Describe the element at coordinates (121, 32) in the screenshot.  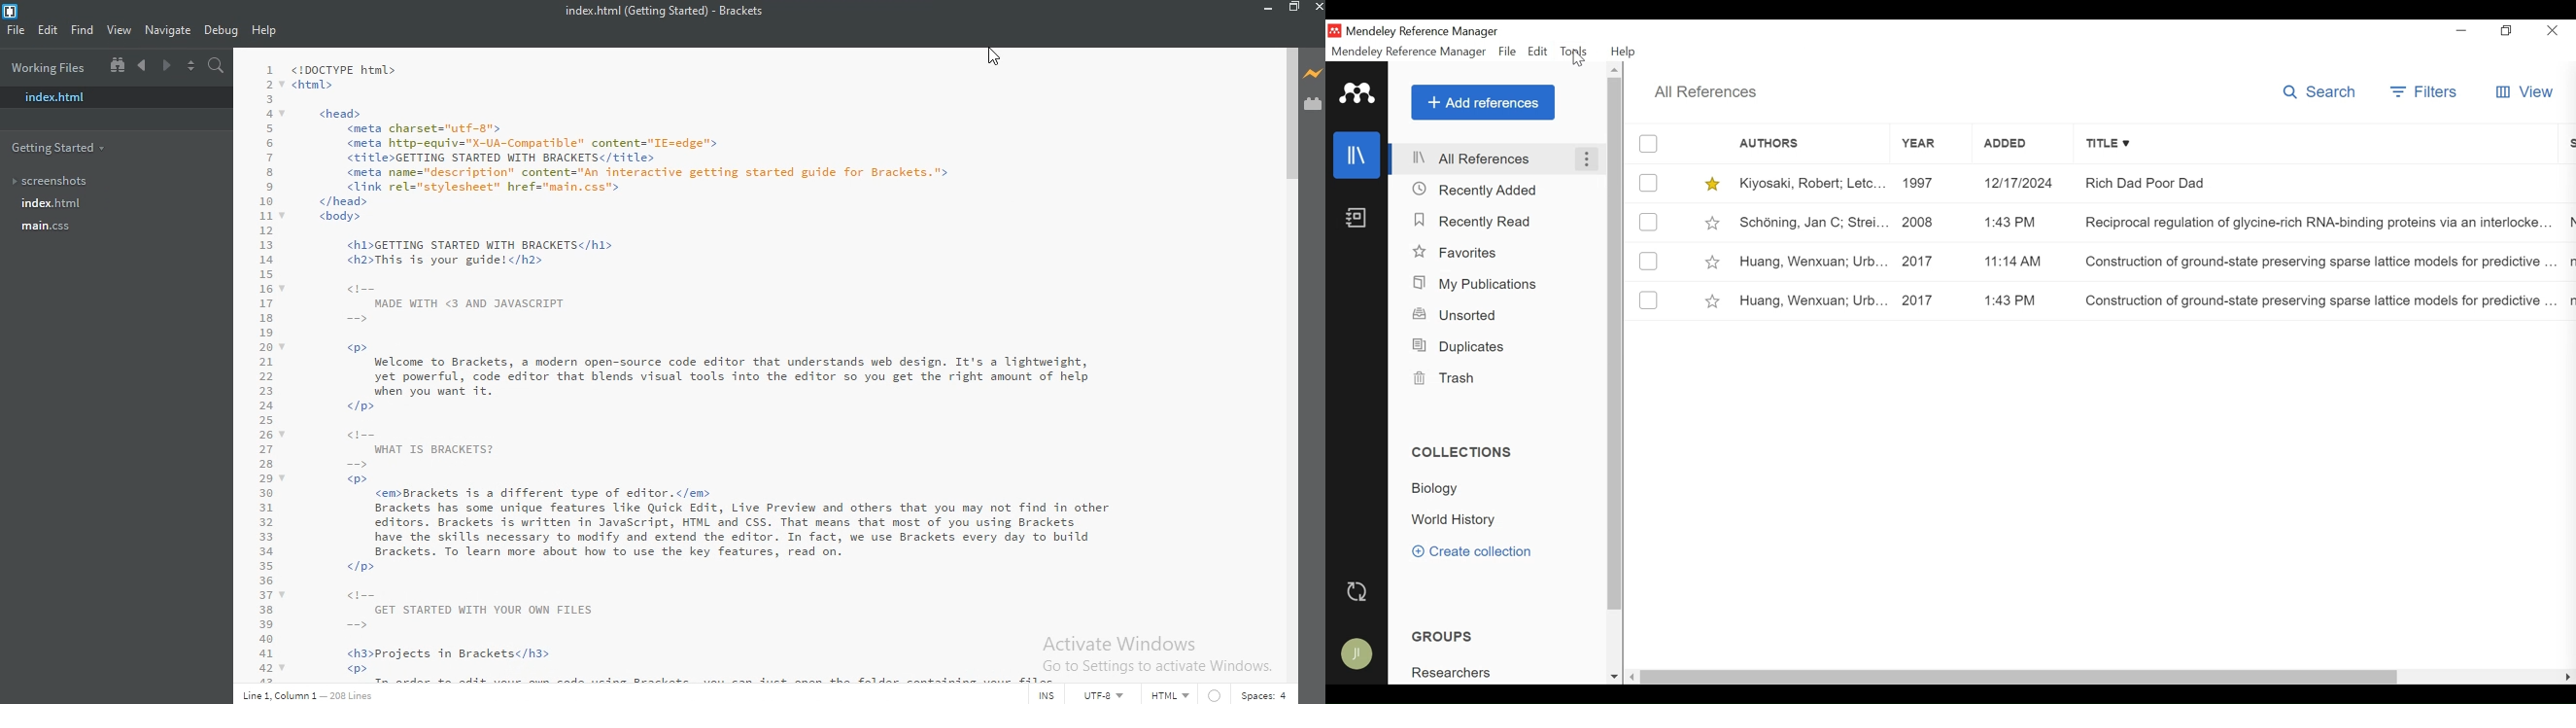
I see `View` at that location.